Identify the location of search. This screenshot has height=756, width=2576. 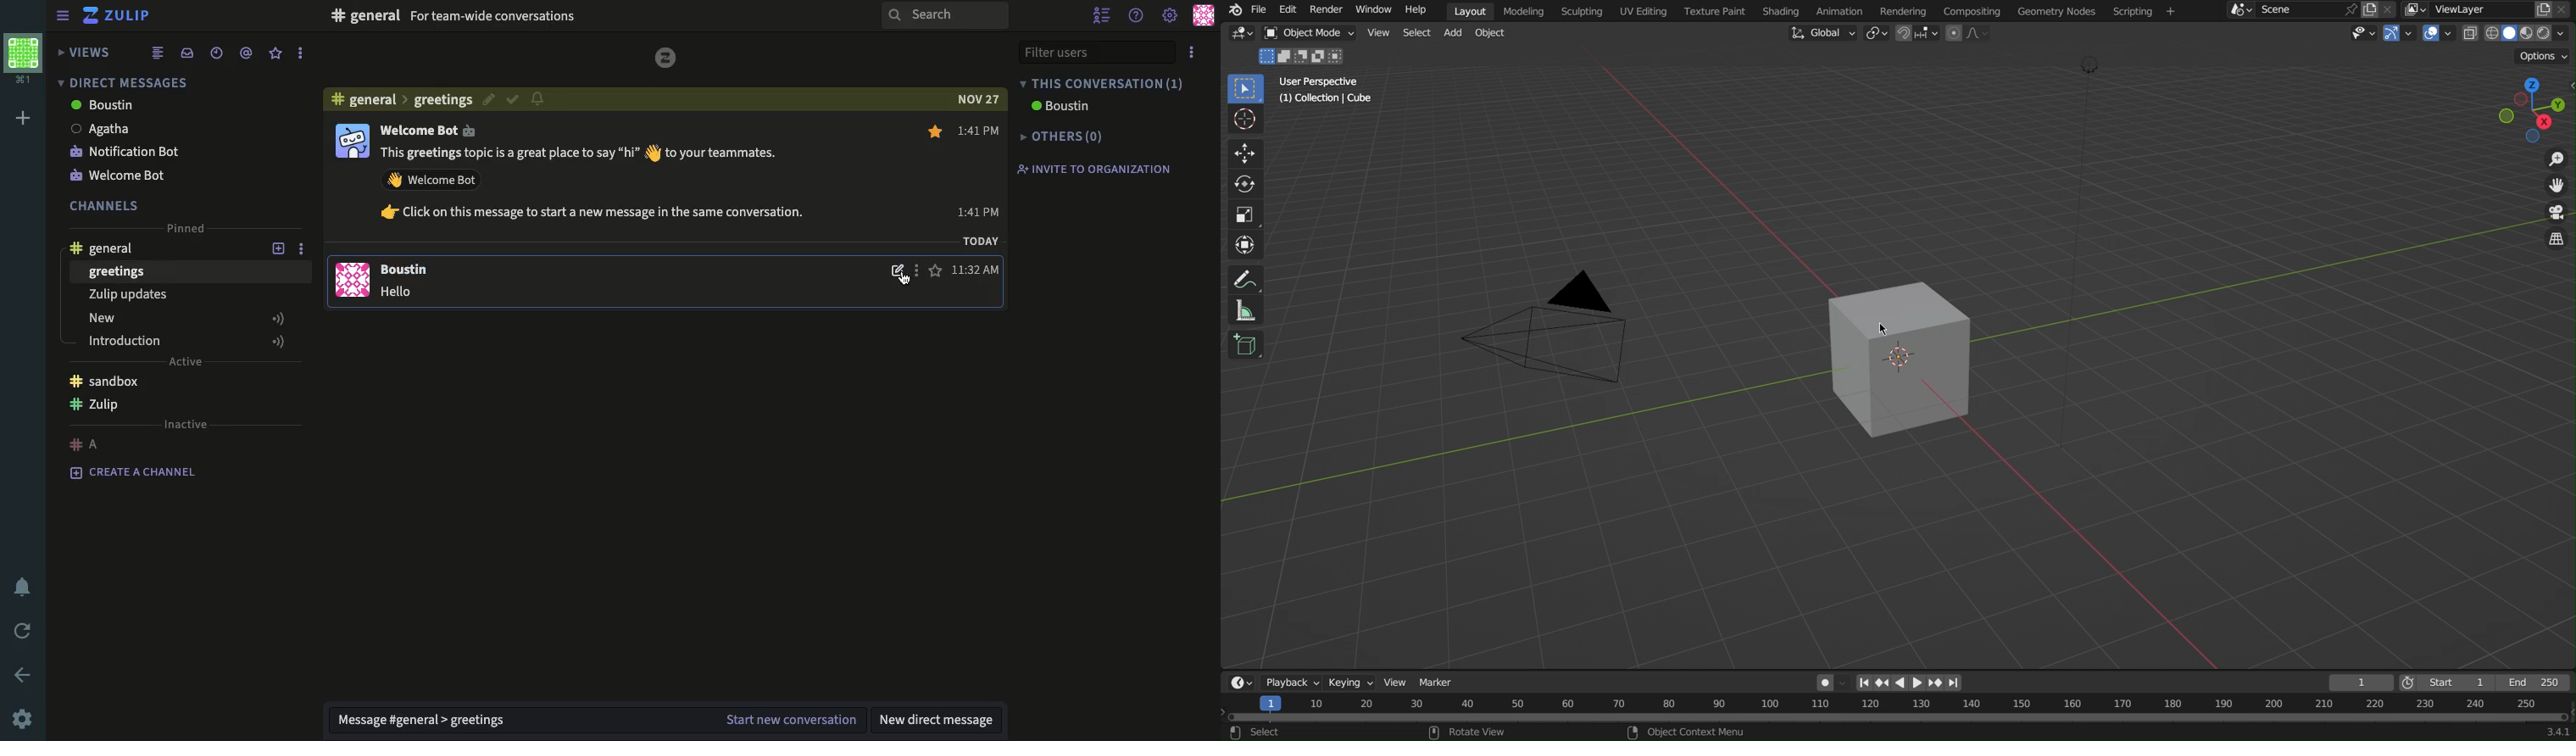
(943, 14).